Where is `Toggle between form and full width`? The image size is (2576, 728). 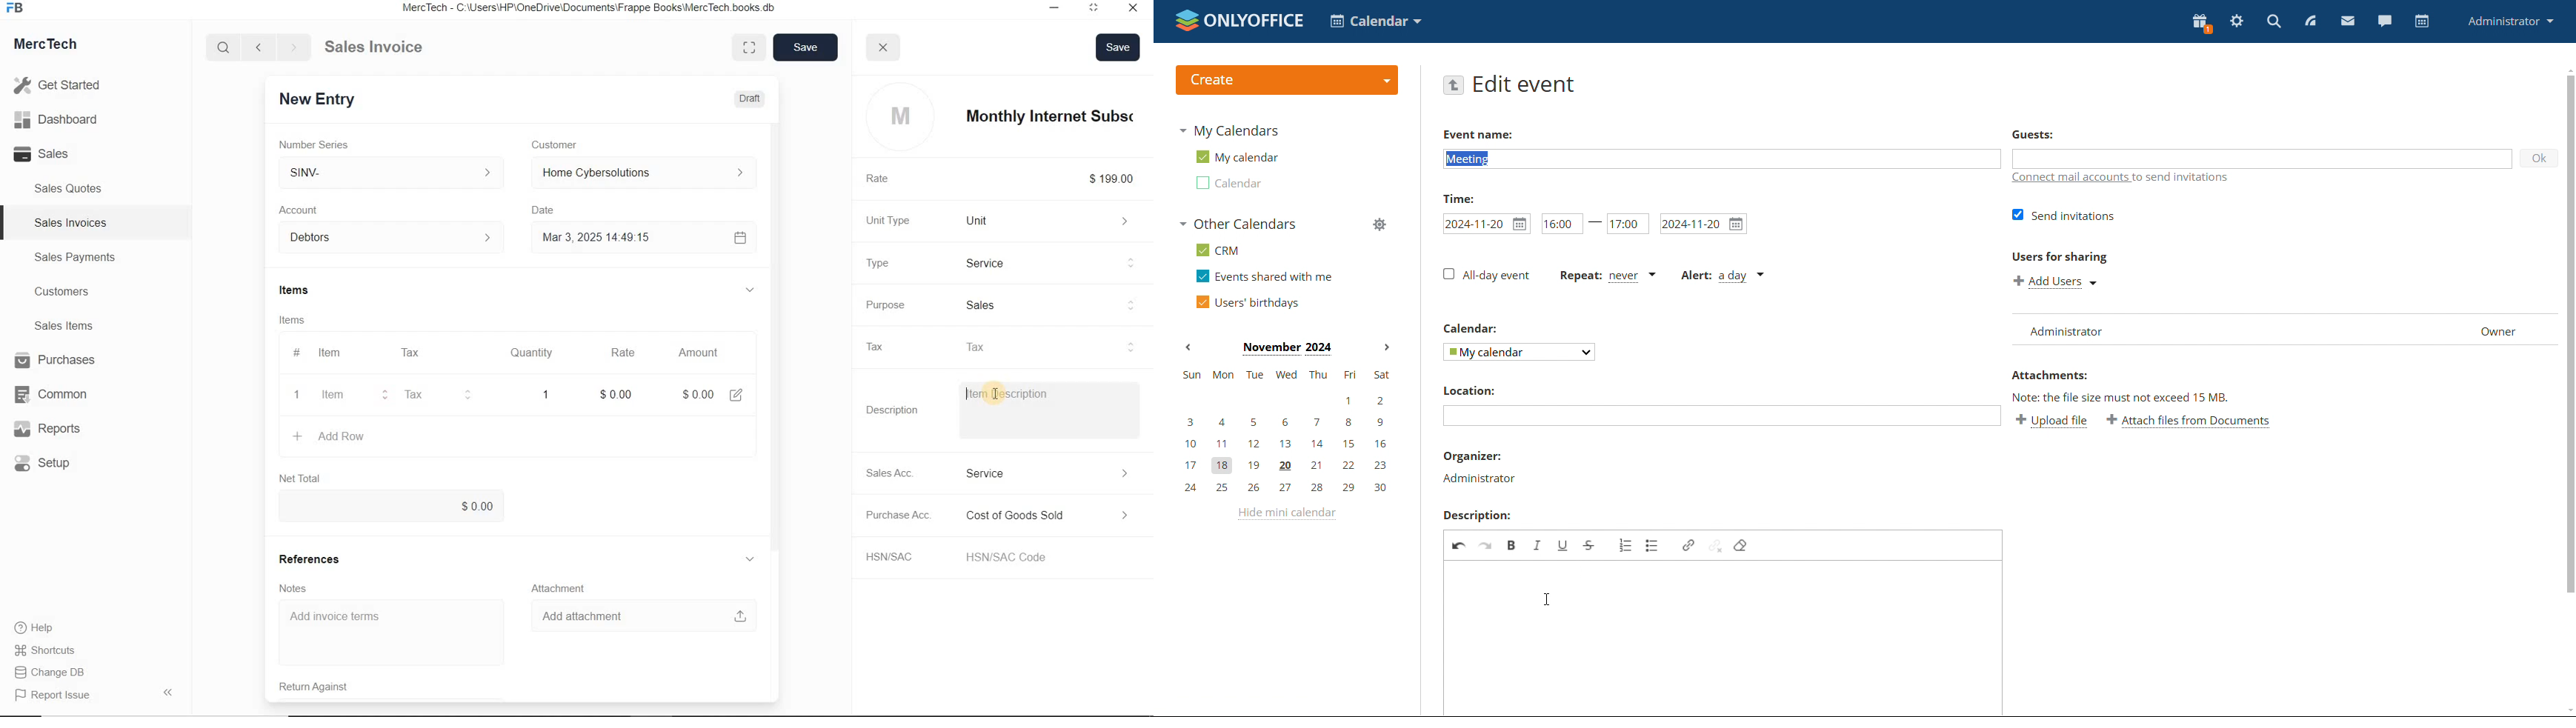
Toggle between form and full width is located at coordinates (751, 48).